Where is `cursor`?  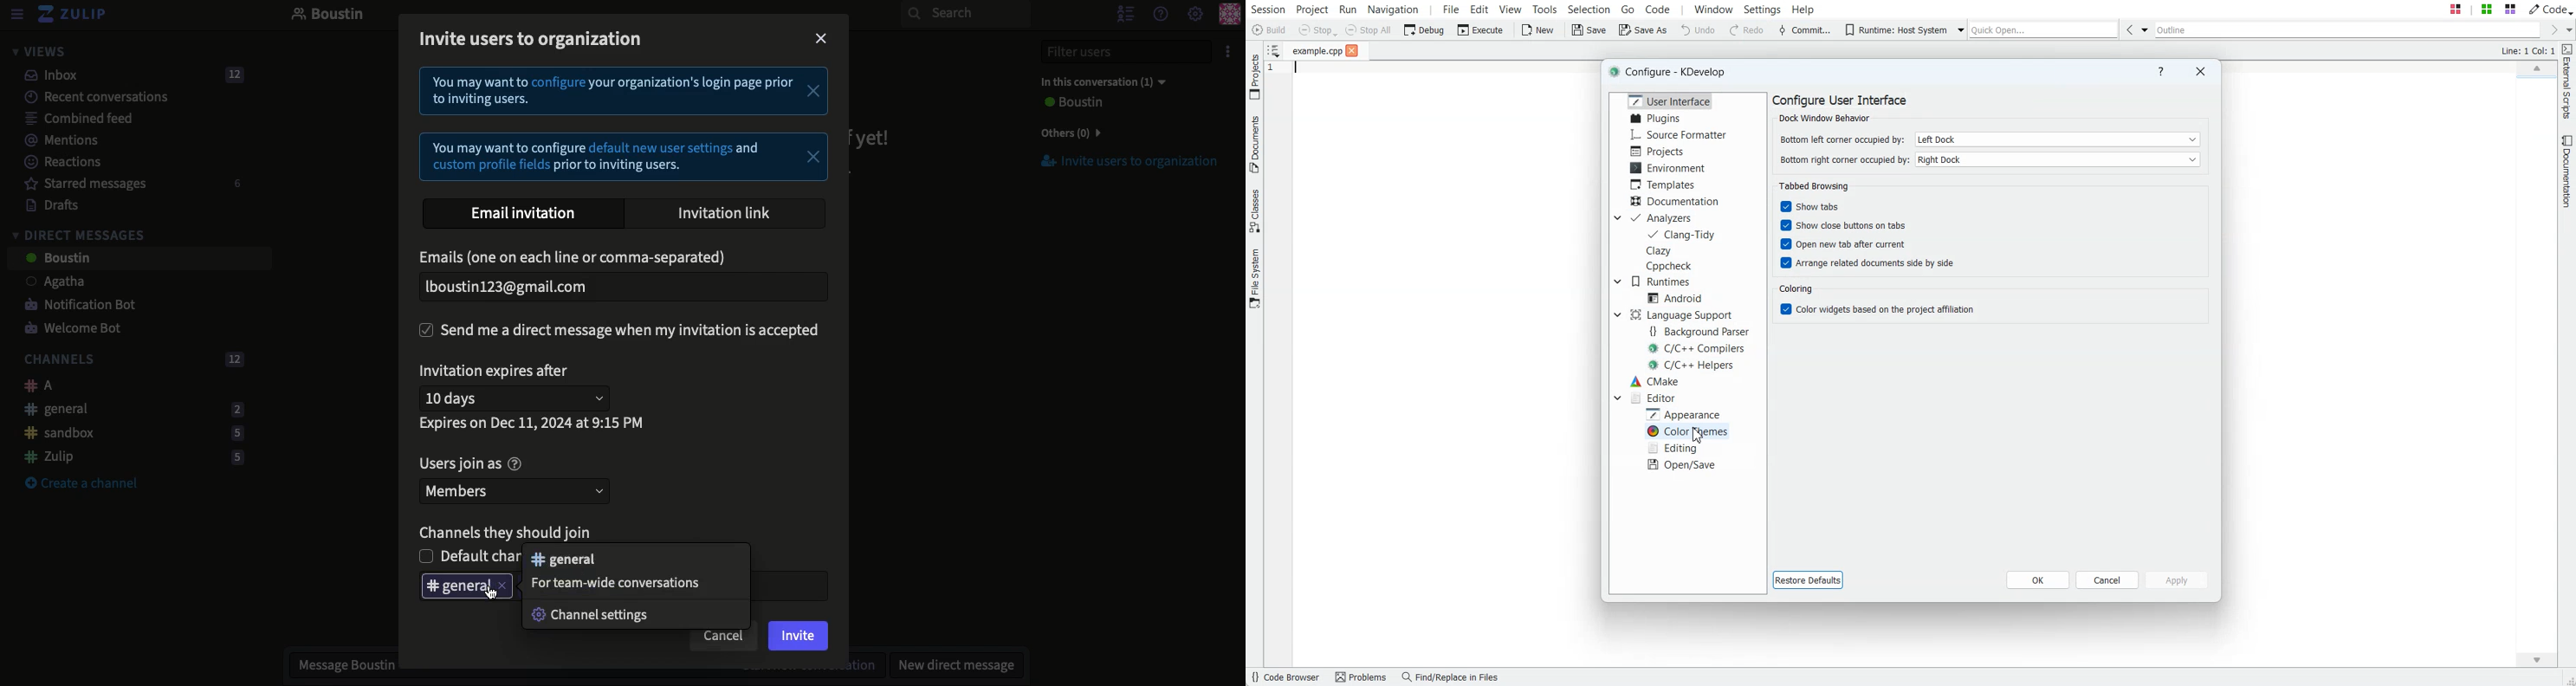
cursor is located at coordinates (495, 597).